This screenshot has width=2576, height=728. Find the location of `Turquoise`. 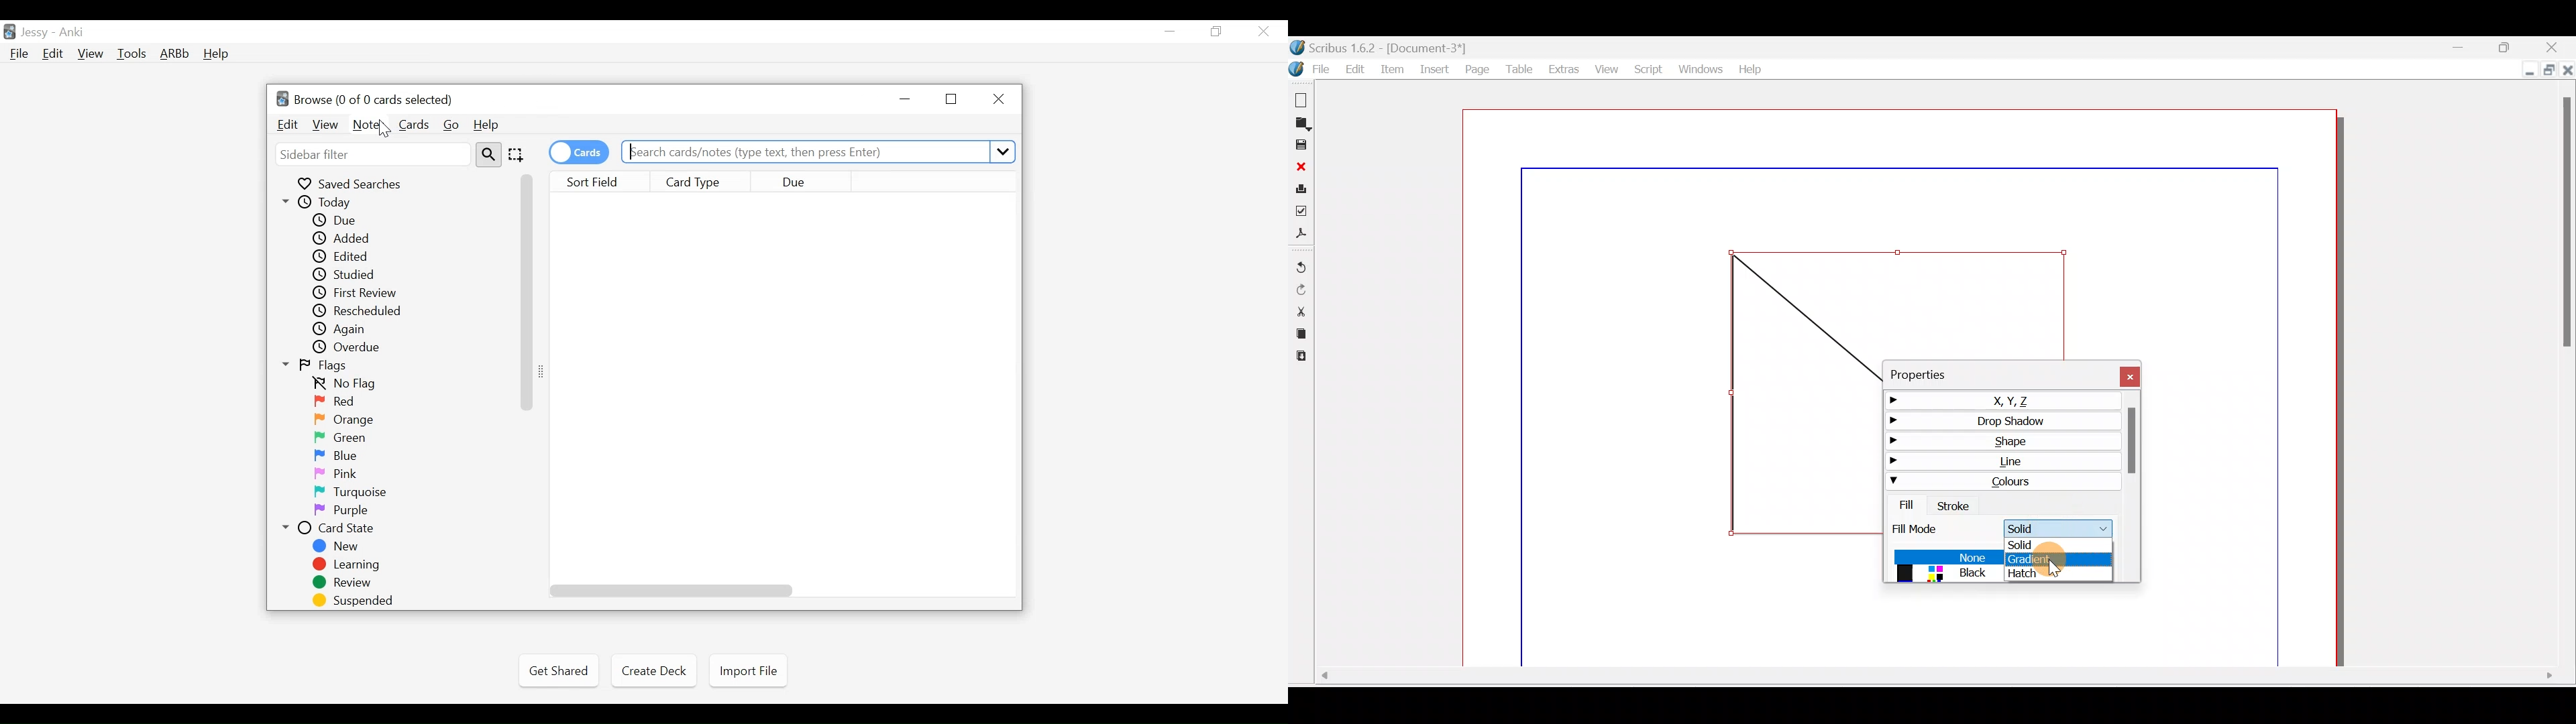

Turquoise is located at coordinates (354, 492).